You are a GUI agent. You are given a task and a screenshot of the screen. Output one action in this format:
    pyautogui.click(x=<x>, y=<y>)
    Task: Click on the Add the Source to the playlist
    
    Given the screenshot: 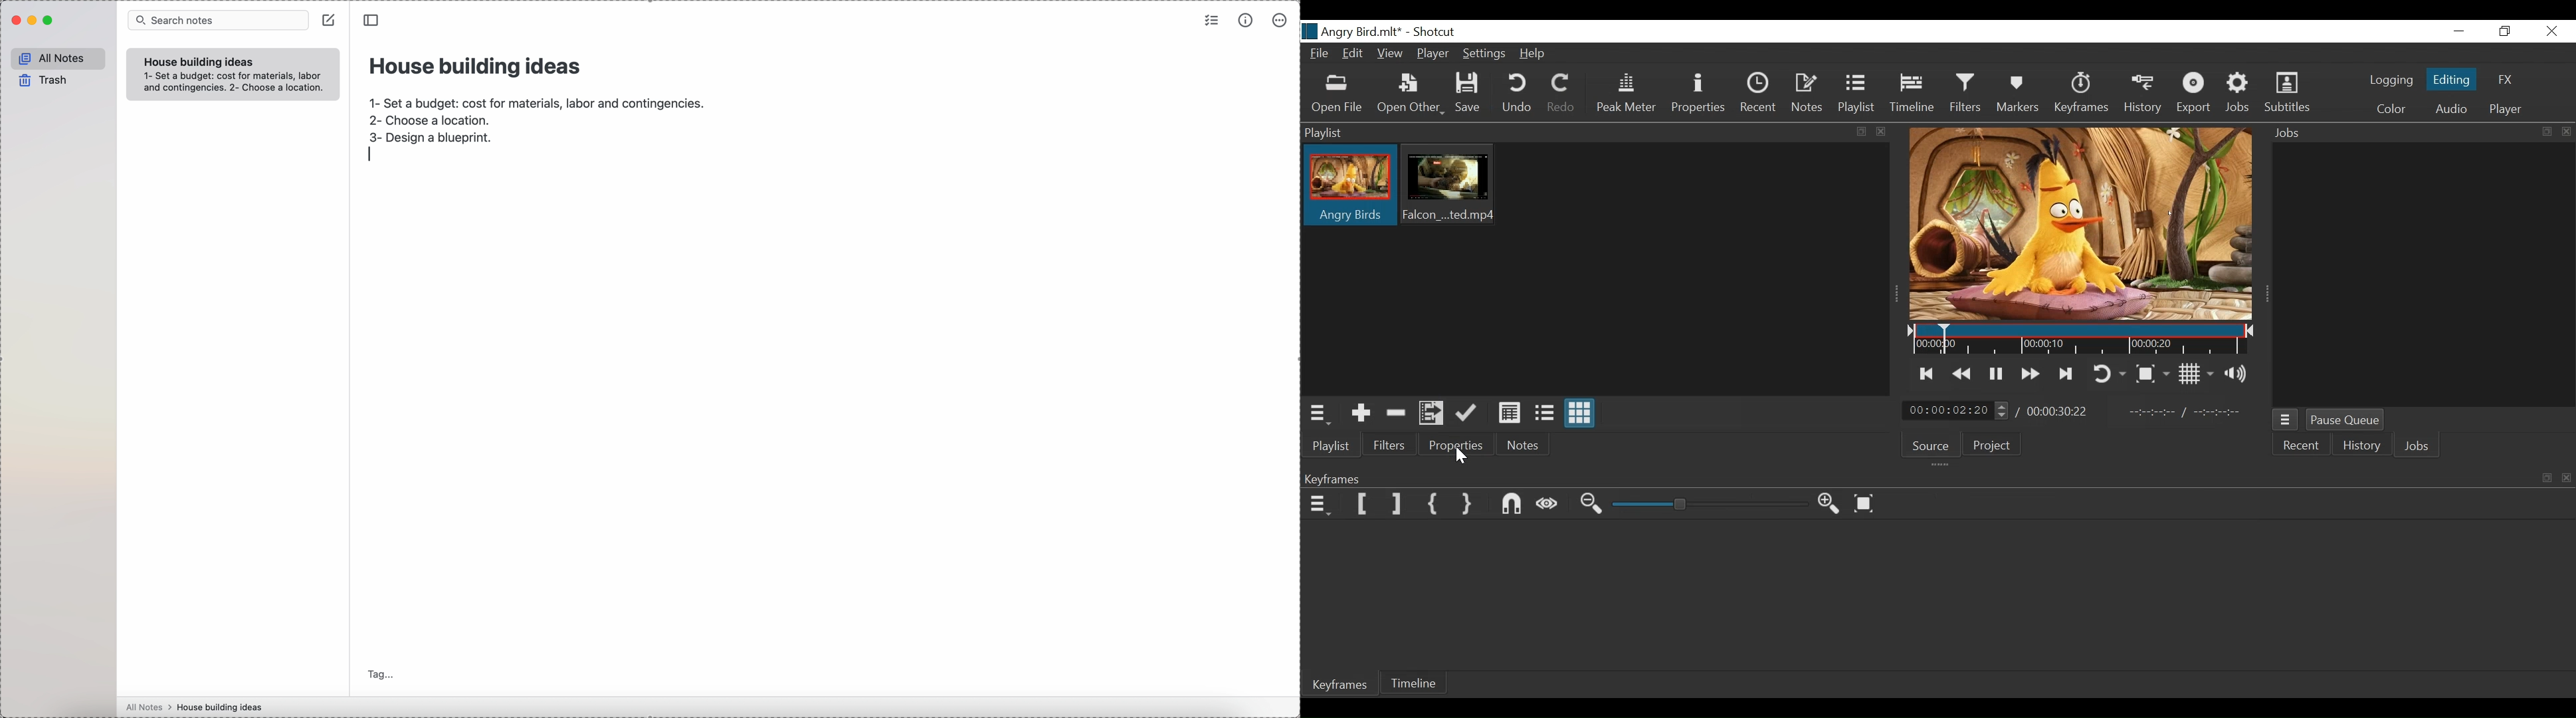 What is the action you would take?
    pyautogui.click(x=1359, y=413)
    